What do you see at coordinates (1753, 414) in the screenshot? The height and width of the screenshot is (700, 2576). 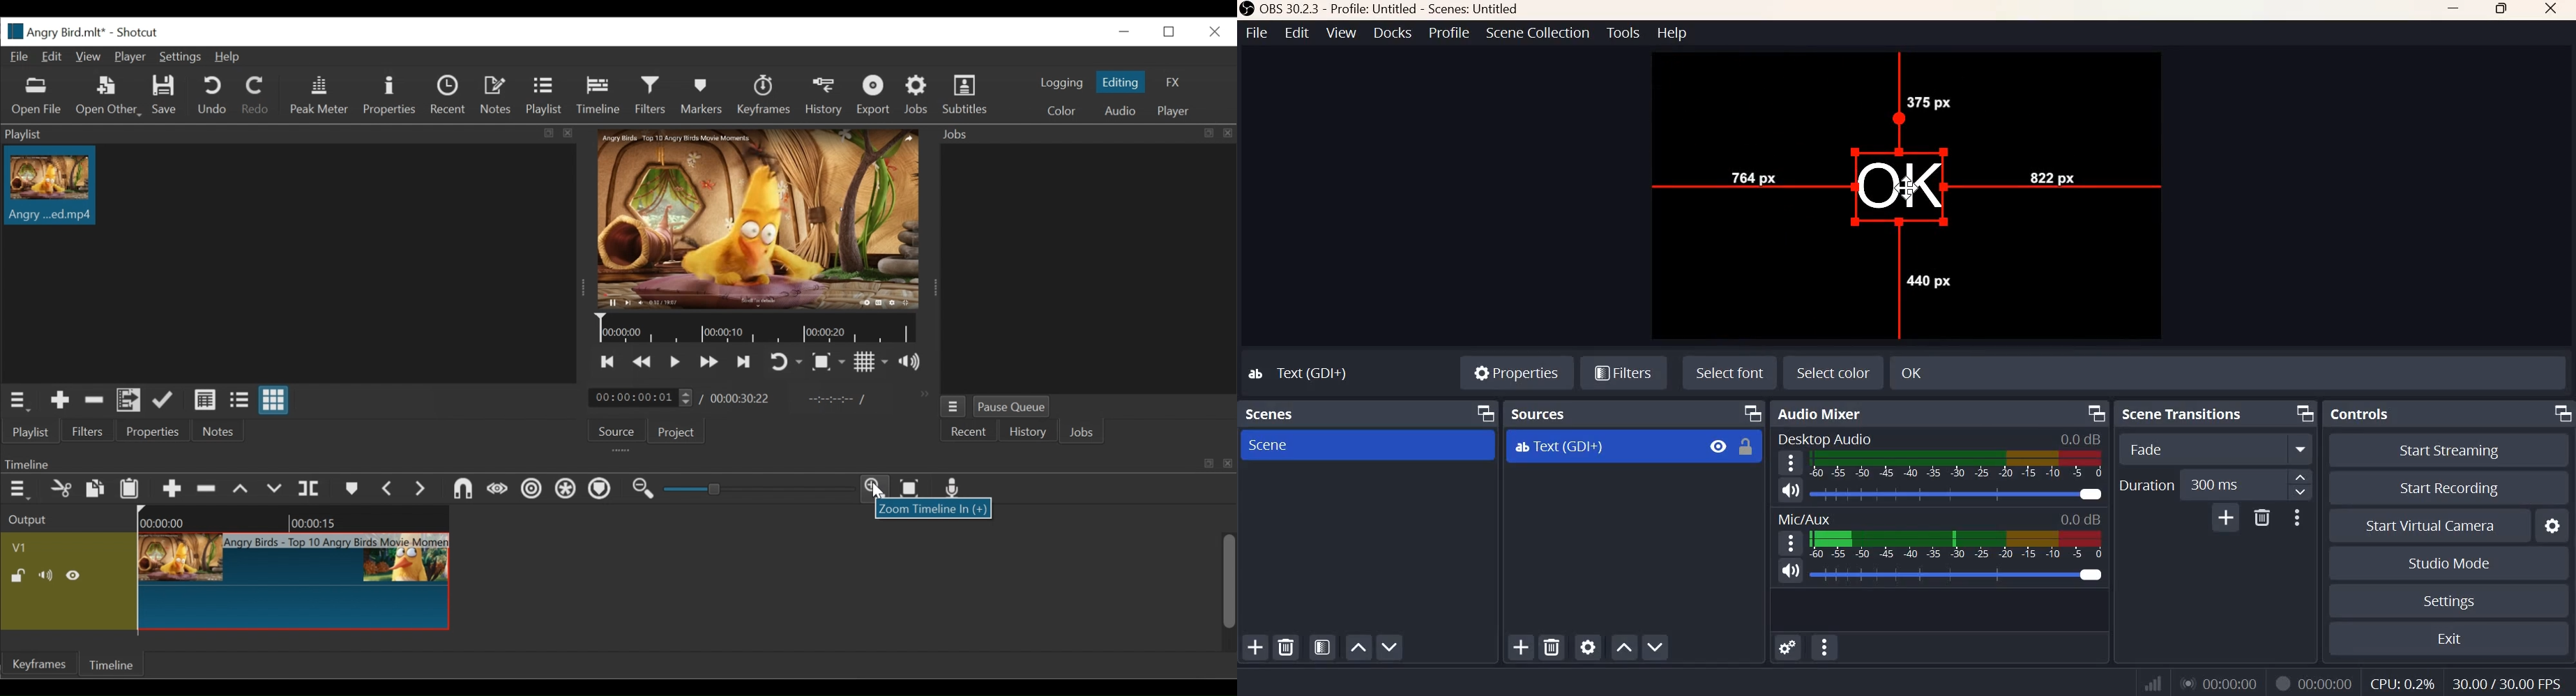 I see `Dock Options icon` at bounding box center [1753, 414].